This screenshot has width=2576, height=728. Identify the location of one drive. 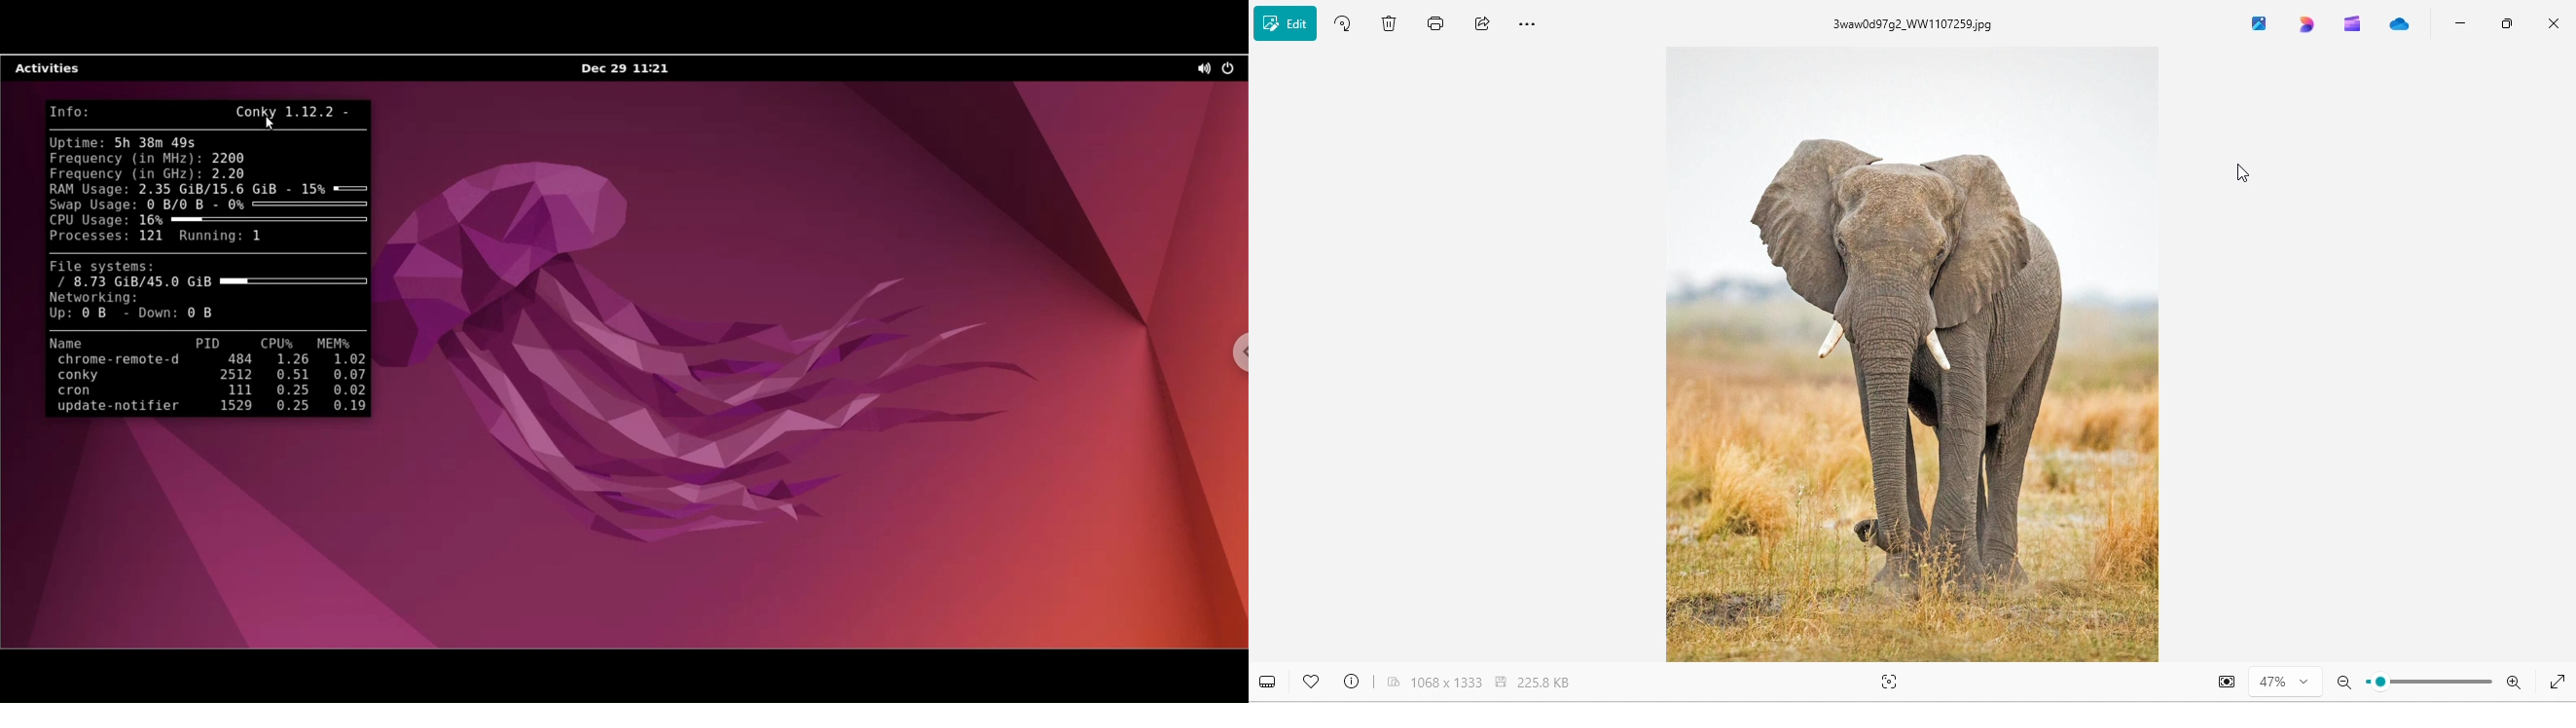
(2401, 23).